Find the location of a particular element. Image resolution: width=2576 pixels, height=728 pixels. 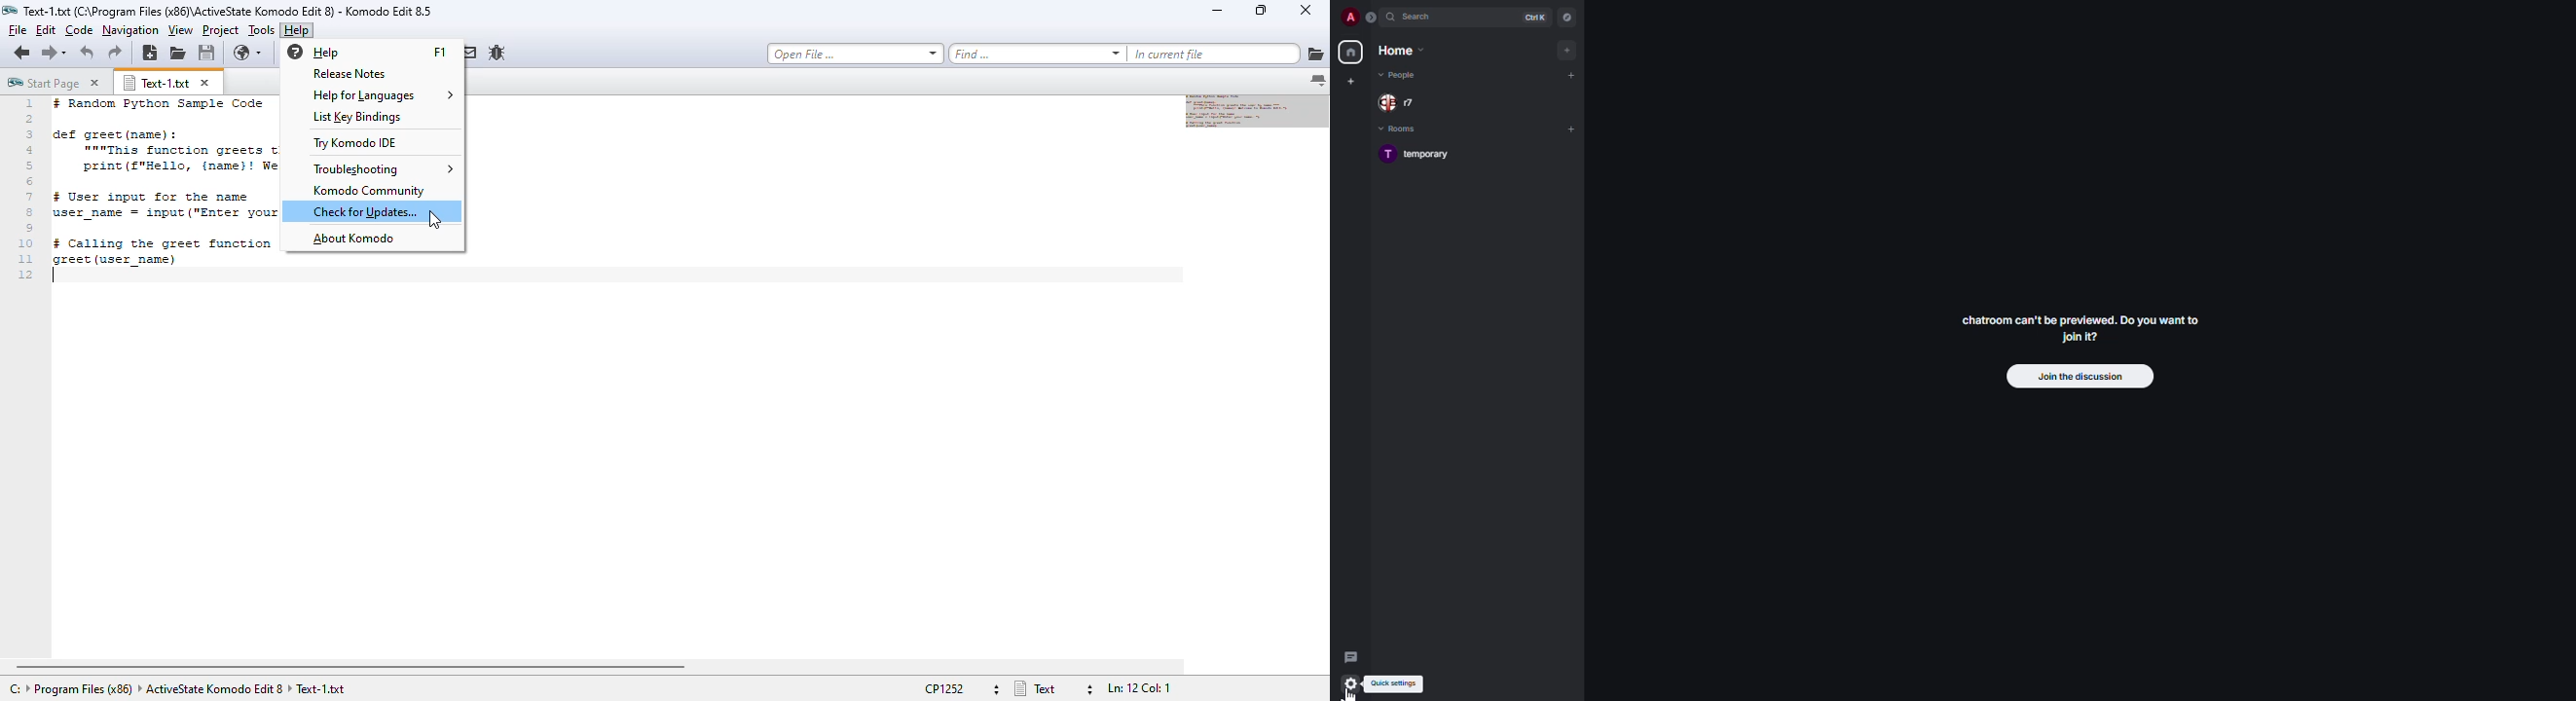

room is located at coordinates (1423, 157).